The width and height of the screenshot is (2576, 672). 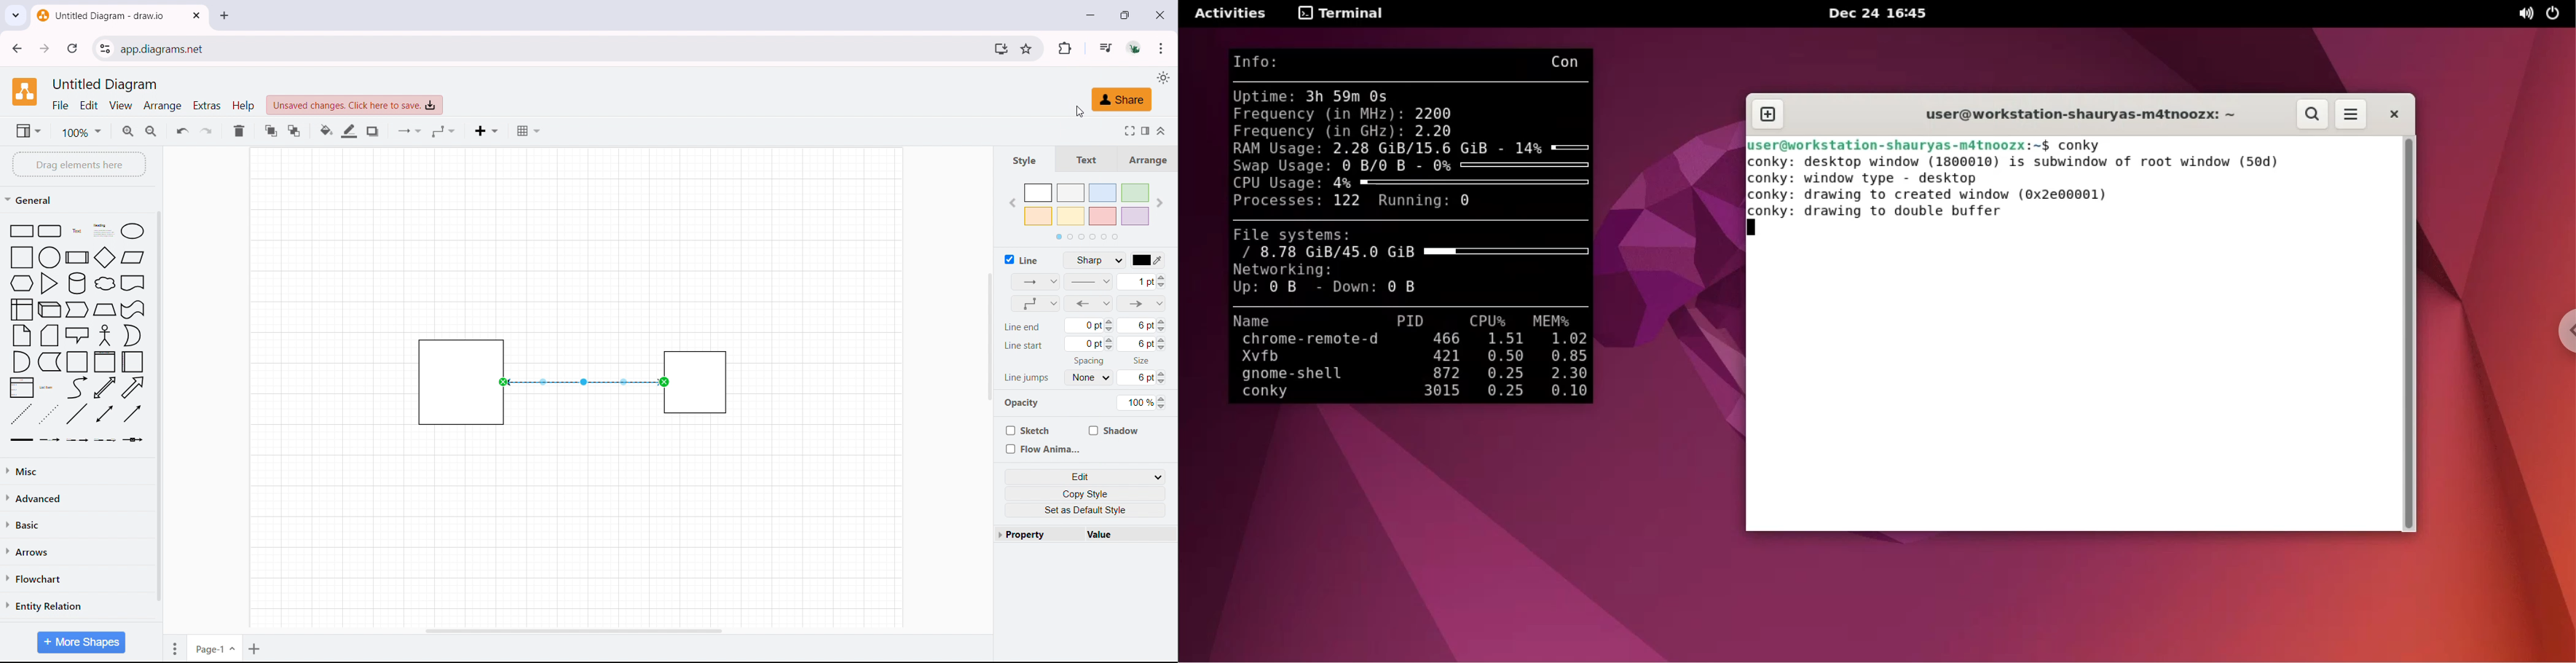 What do you see at coordinates (1022, 259) in the screenshot?
I see `line` at bounding box center [1022, 259].